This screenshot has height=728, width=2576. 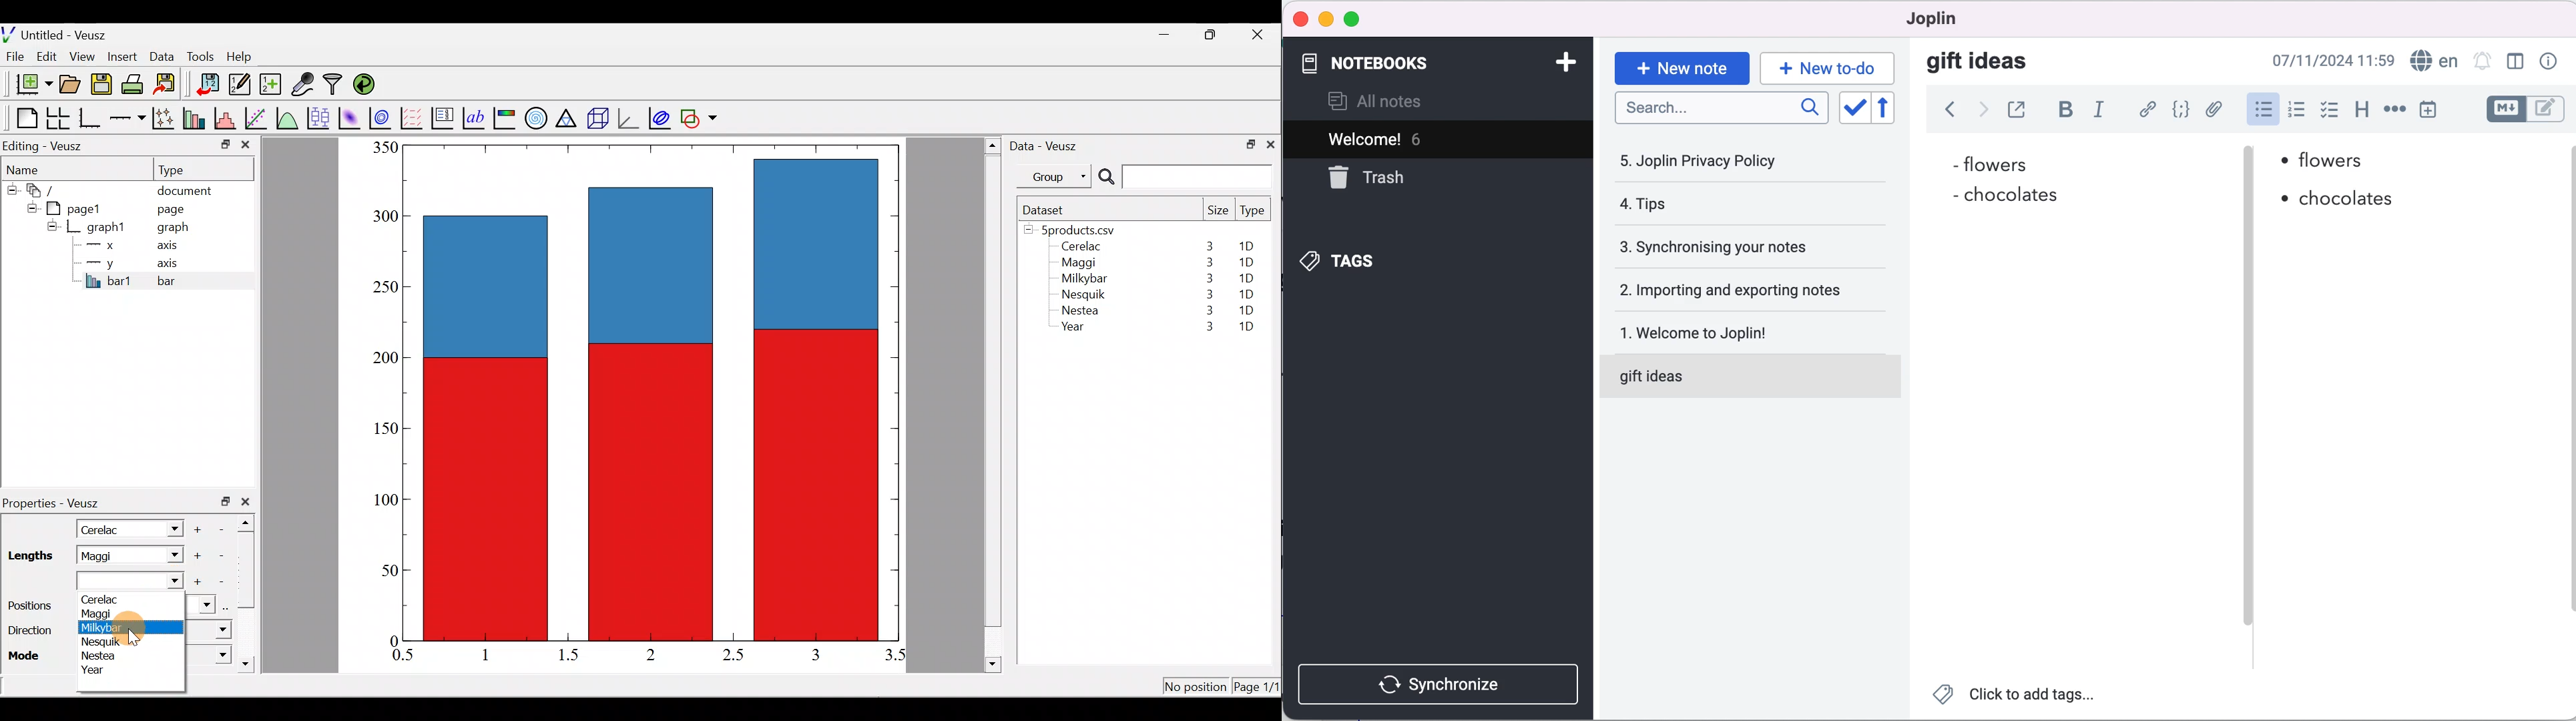 What do you see at coordinates (1202, 328) in the screenshot?
I see `3` at bounding box center [1202, 328].